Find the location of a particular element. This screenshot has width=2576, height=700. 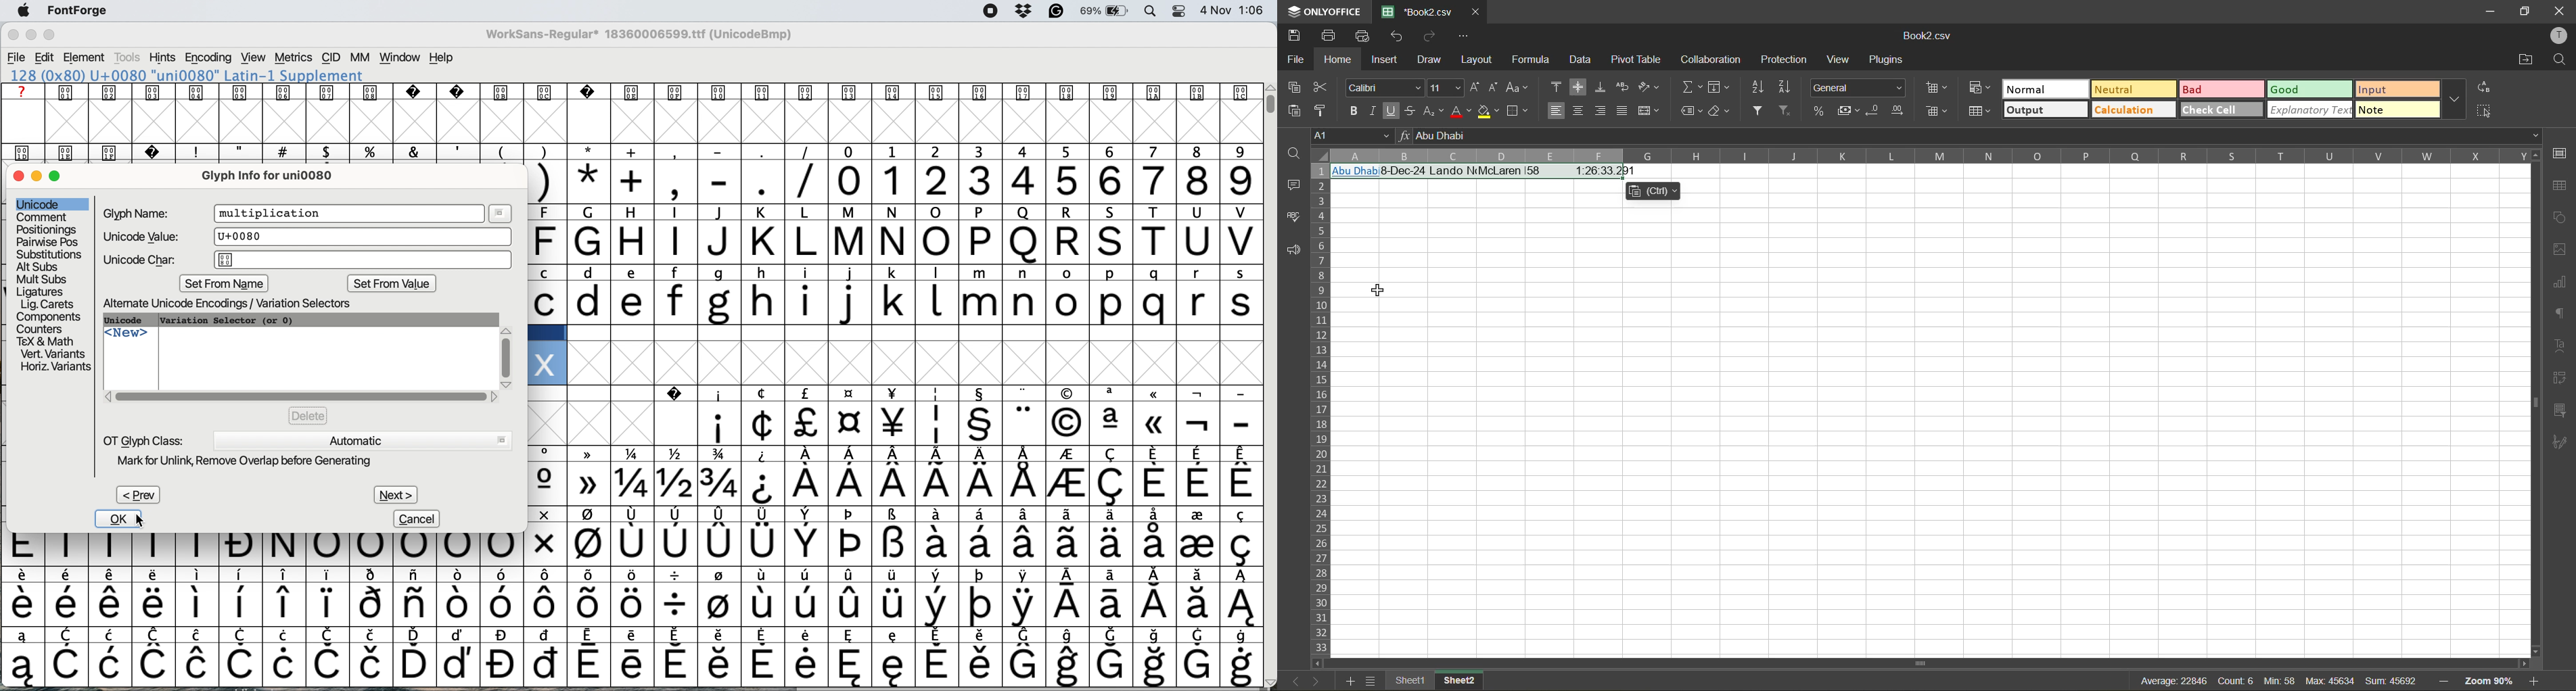

print preview is located at coordinates (1365, 36).